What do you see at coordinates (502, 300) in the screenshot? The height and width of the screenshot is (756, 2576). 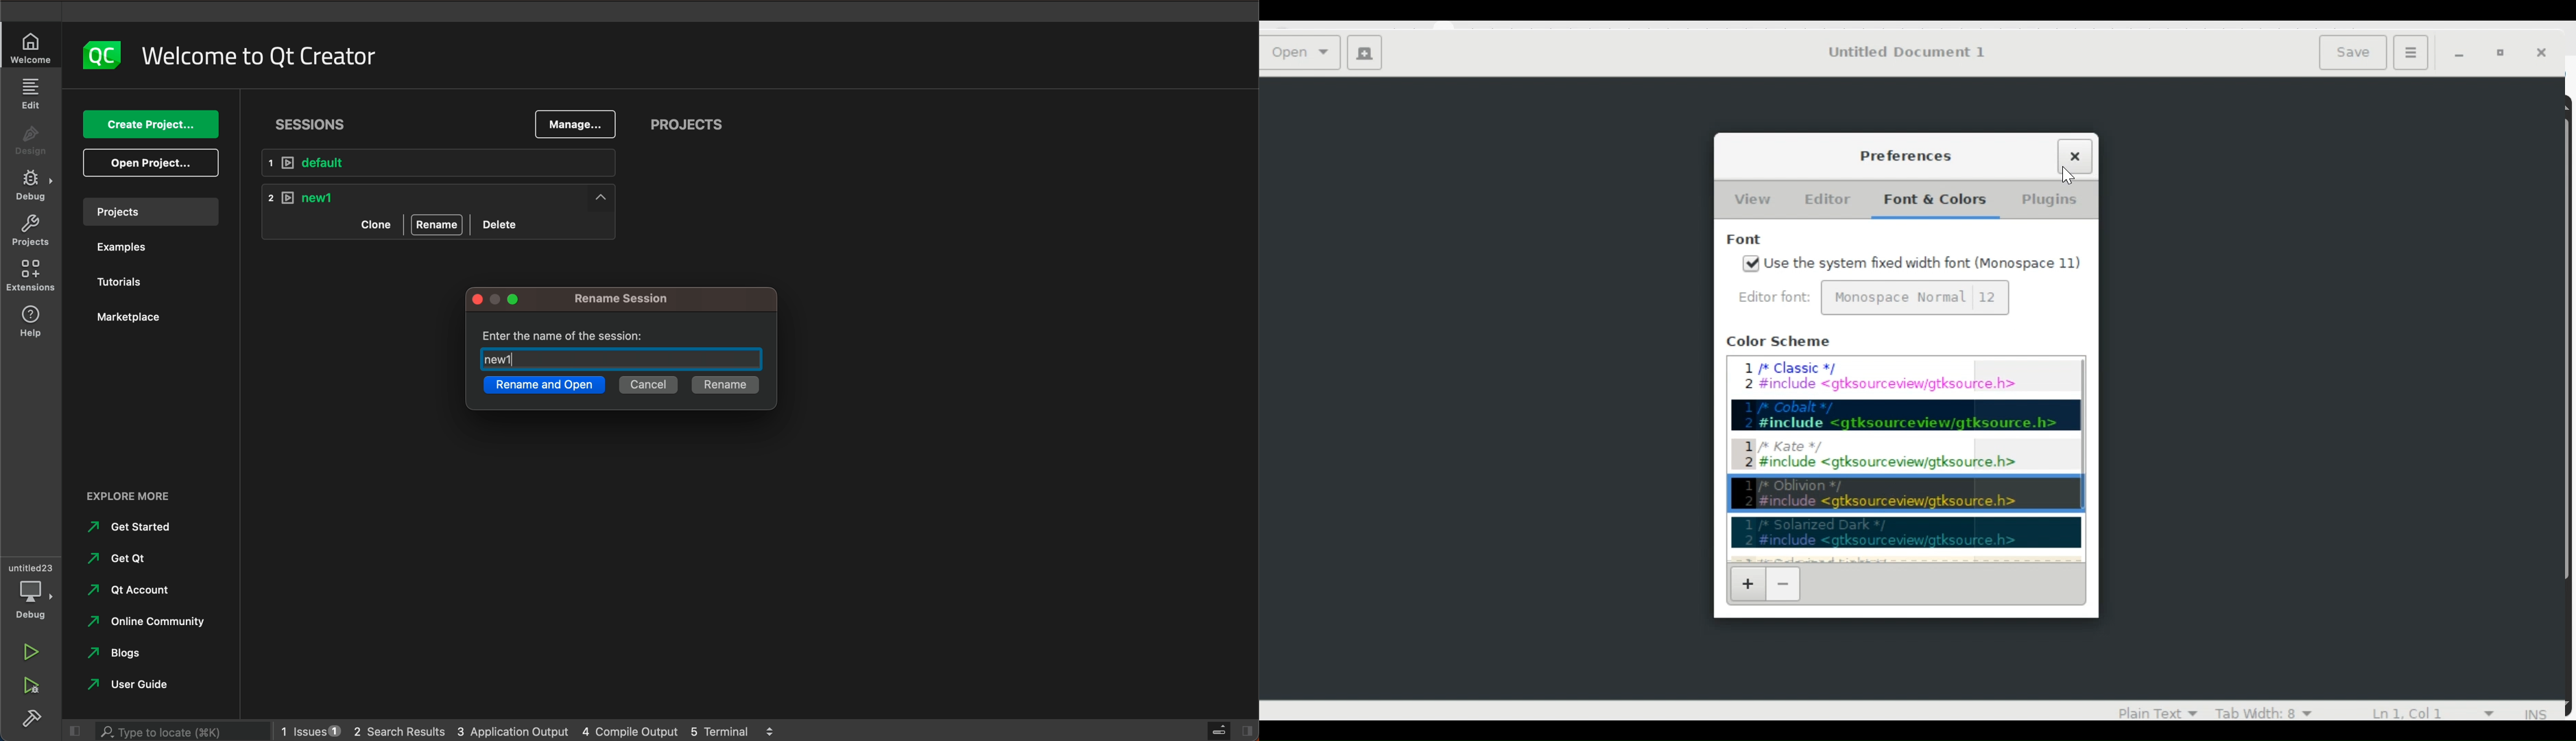 I see `windows control` at bounding box center [502, 300].